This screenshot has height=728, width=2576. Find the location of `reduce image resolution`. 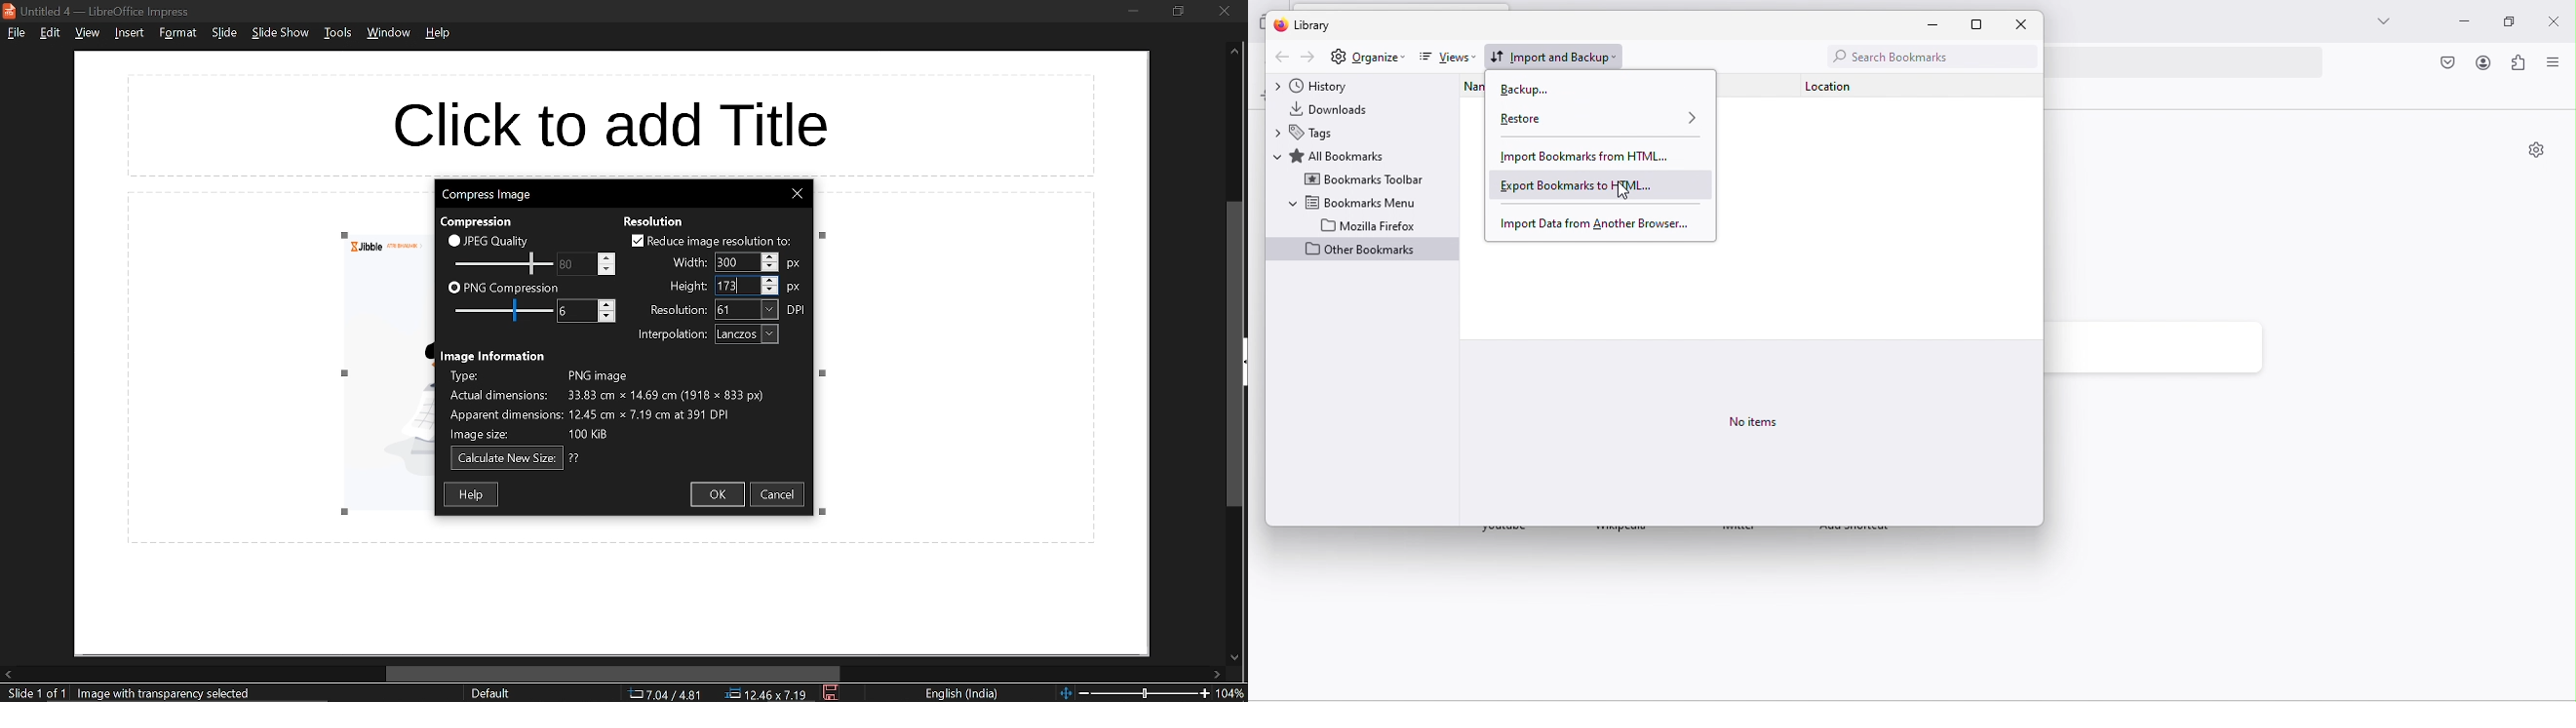

reduce image resolution is located at coordinates (722, 241).